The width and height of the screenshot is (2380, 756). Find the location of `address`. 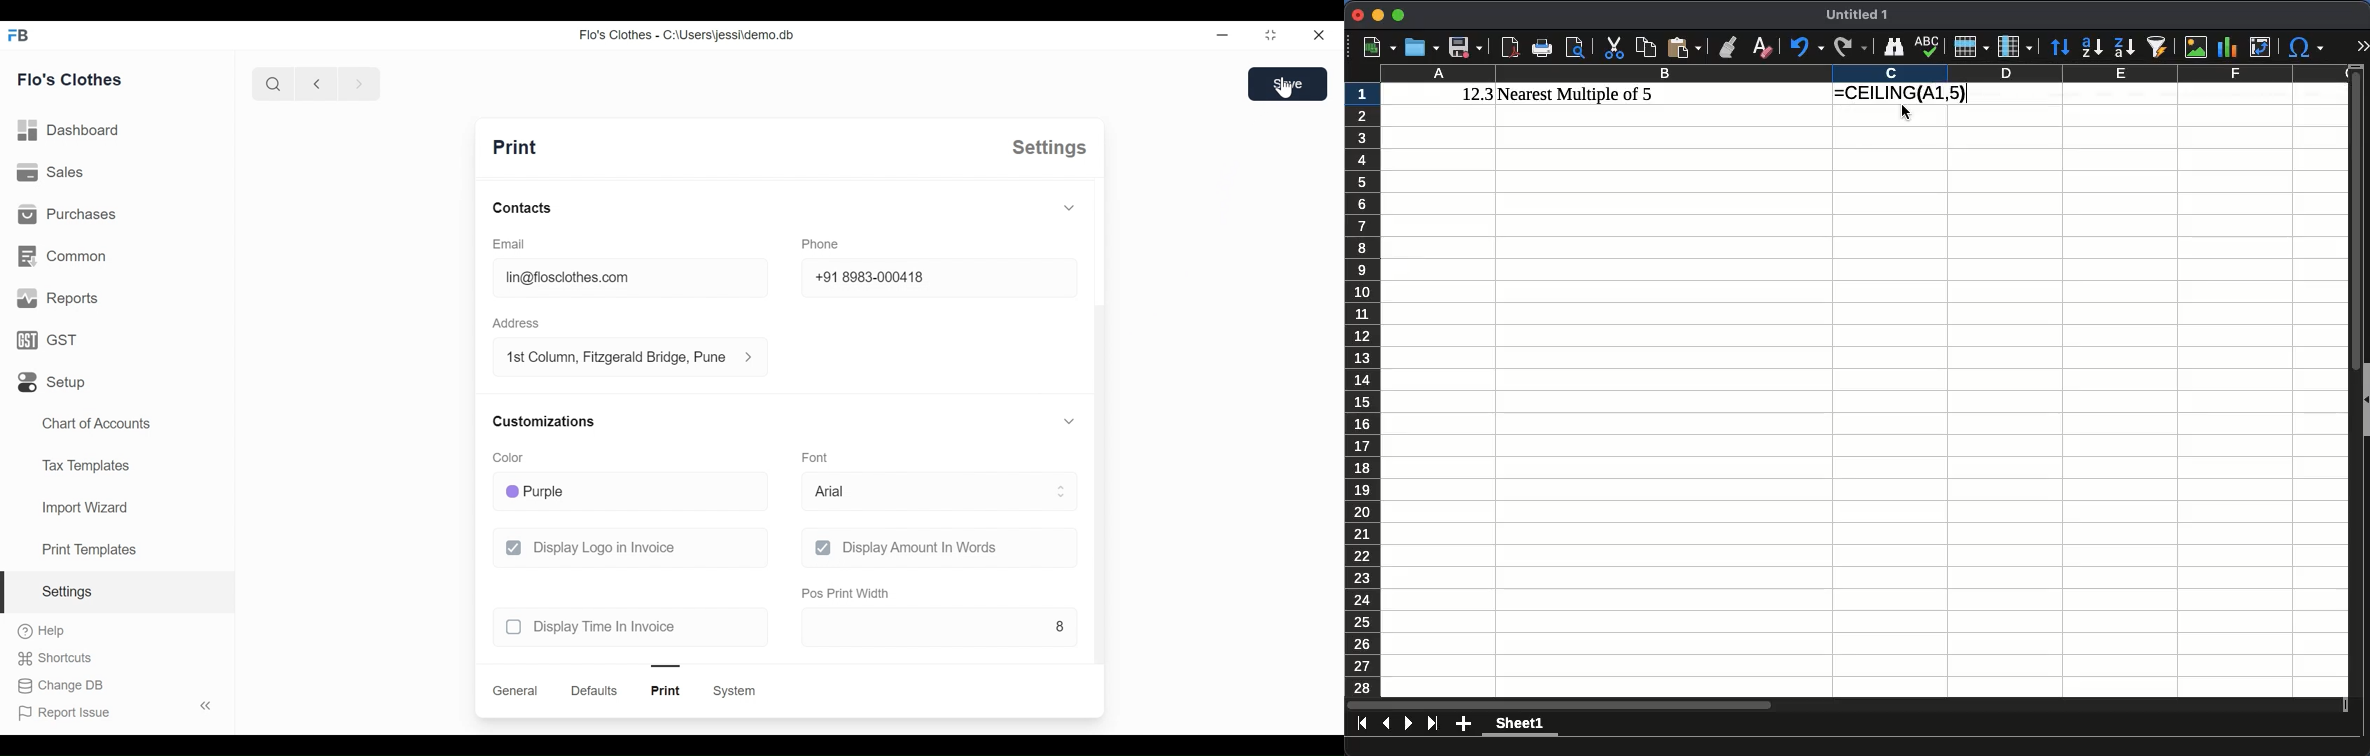

address is located at coordinates (515, 323).